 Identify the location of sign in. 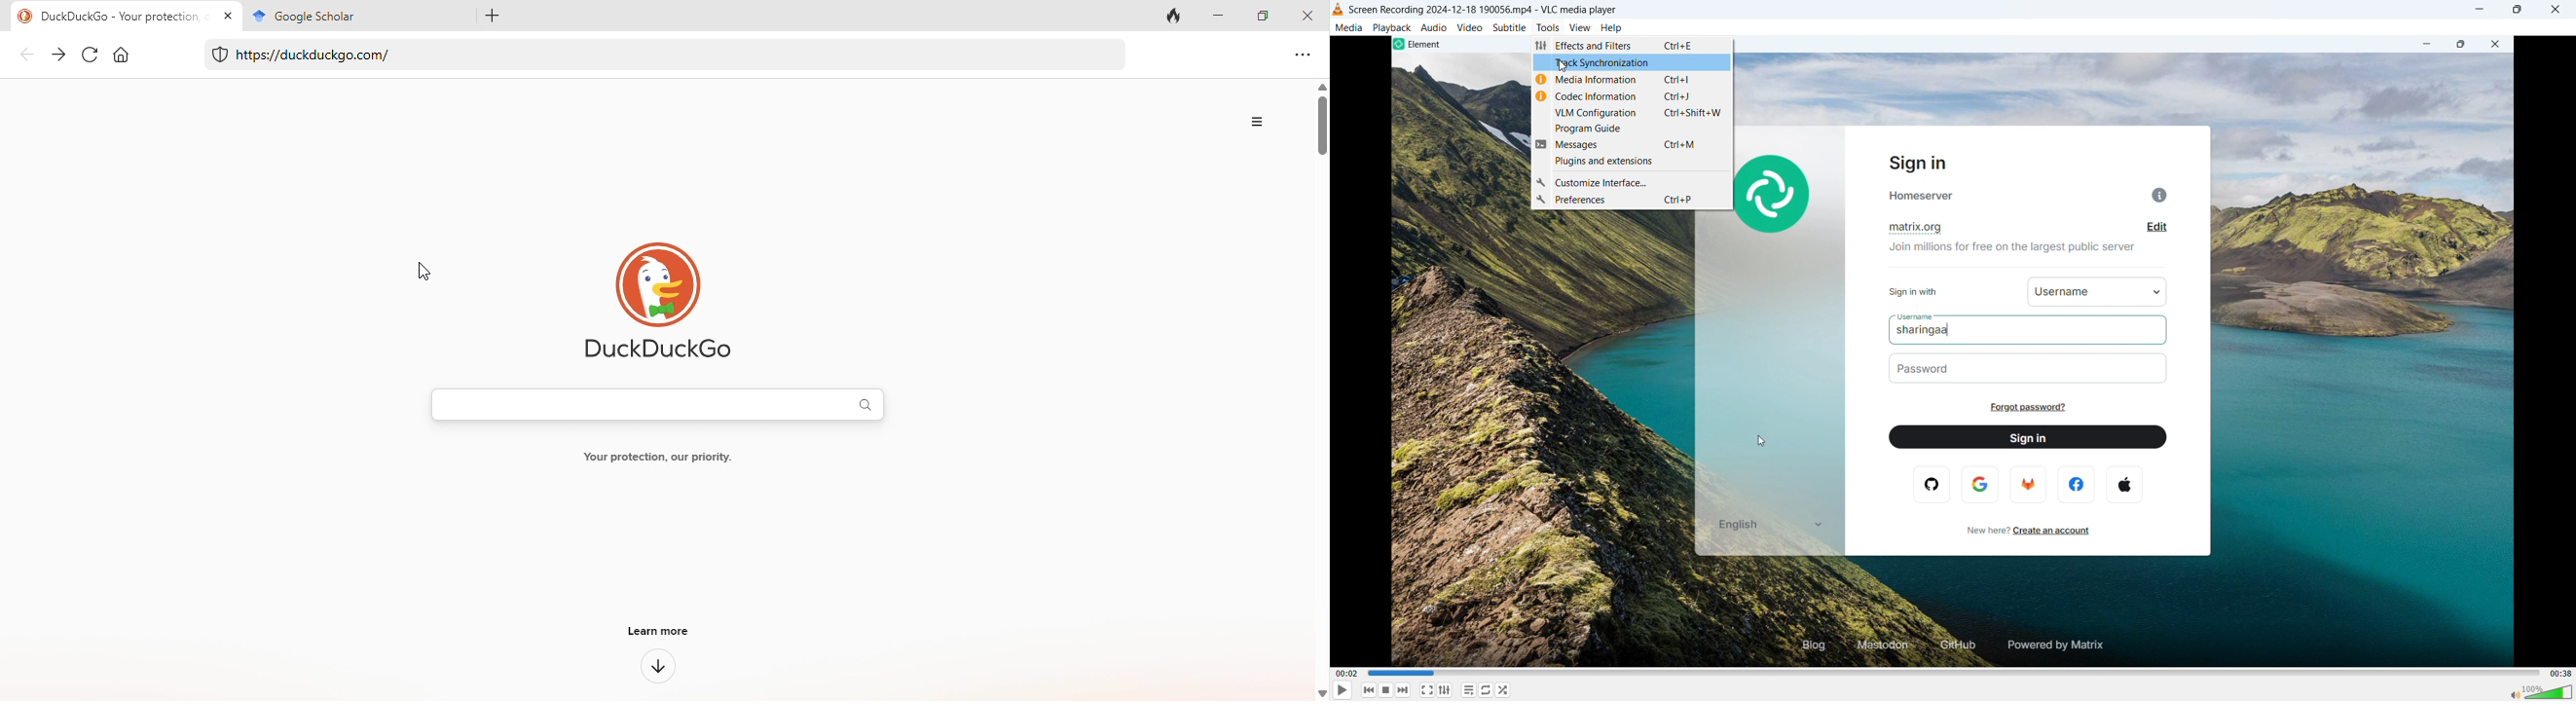
(1917, 163).